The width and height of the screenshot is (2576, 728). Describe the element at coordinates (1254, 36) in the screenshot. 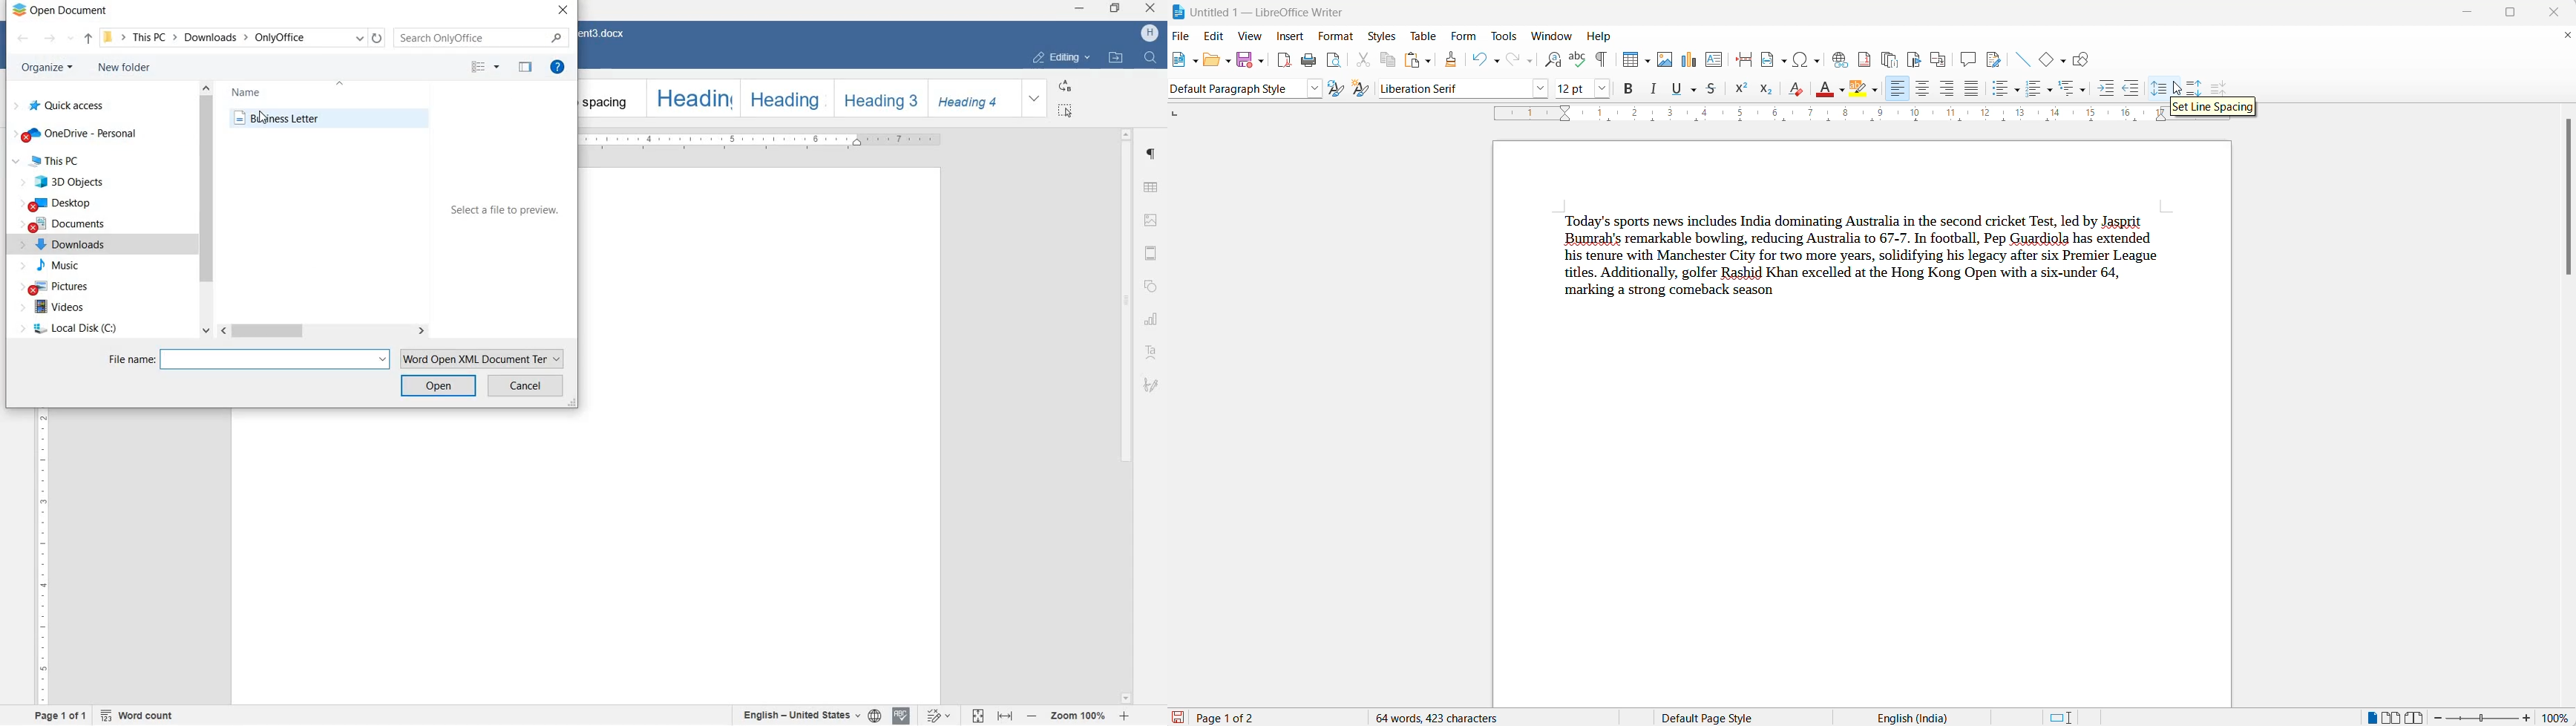

I see `view` at that location.